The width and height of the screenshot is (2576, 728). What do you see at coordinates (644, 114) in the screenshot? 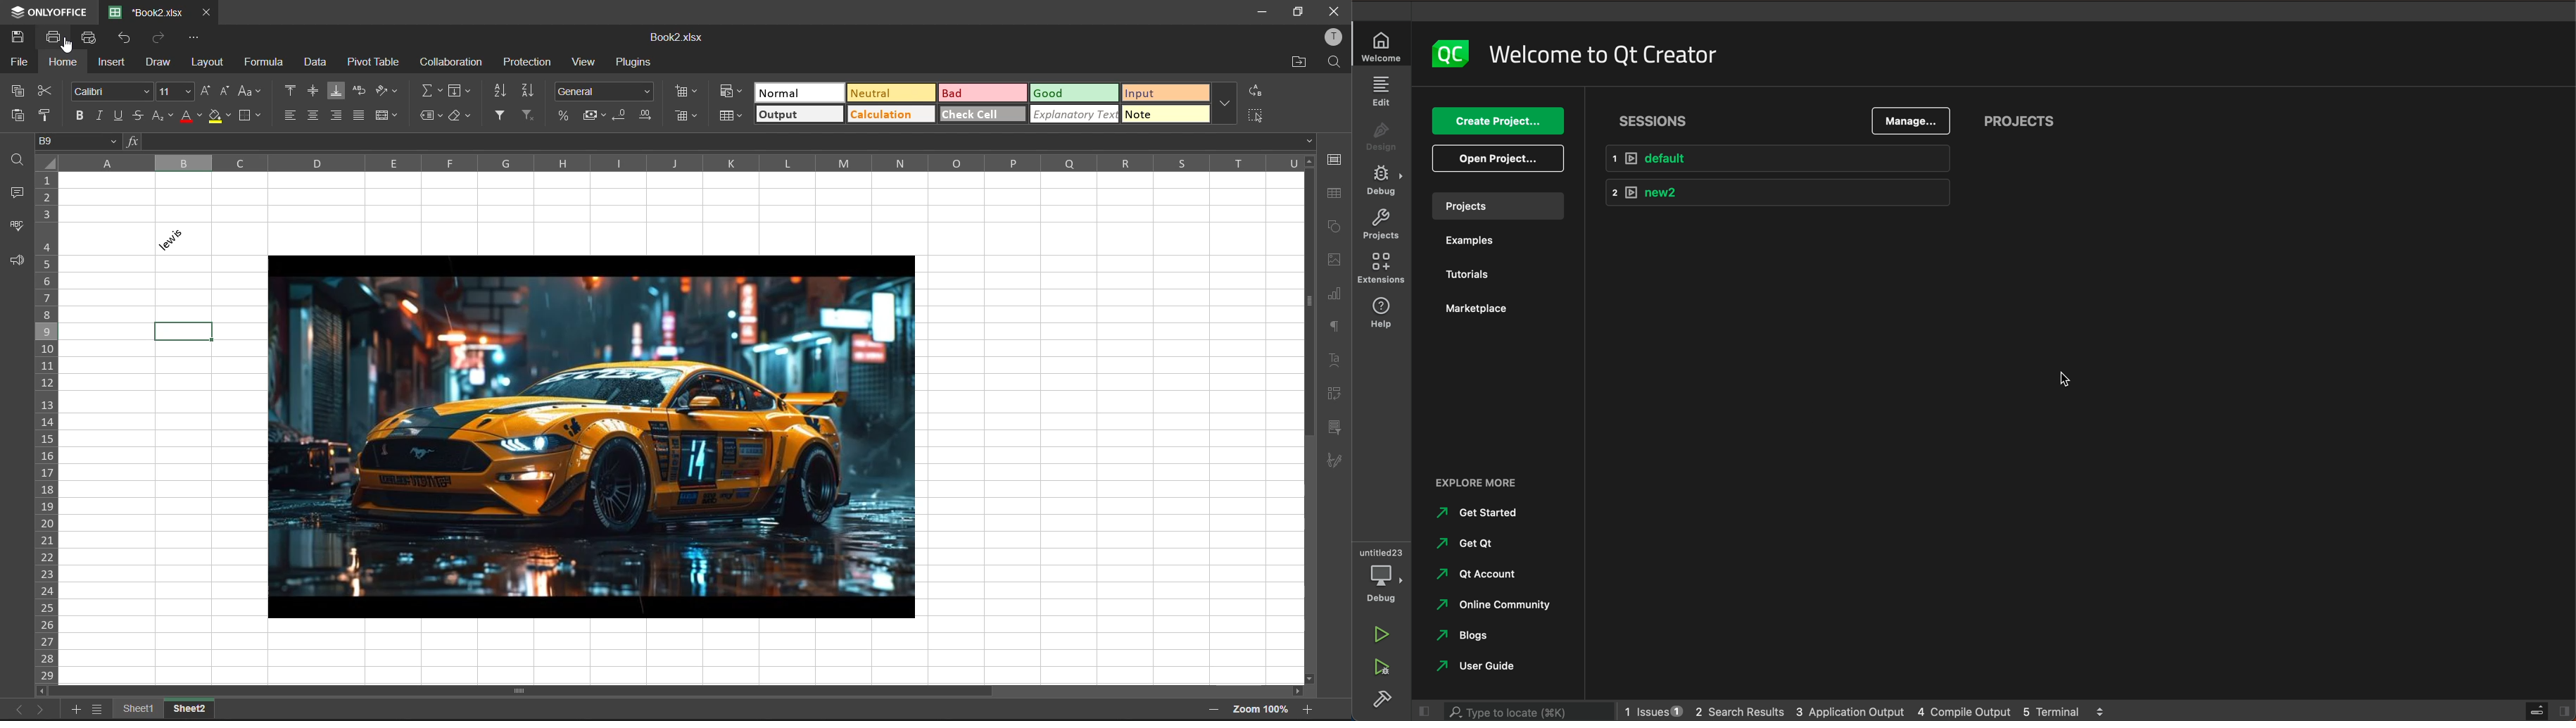
I see `increase decimal` at bounding box center [644, 114].